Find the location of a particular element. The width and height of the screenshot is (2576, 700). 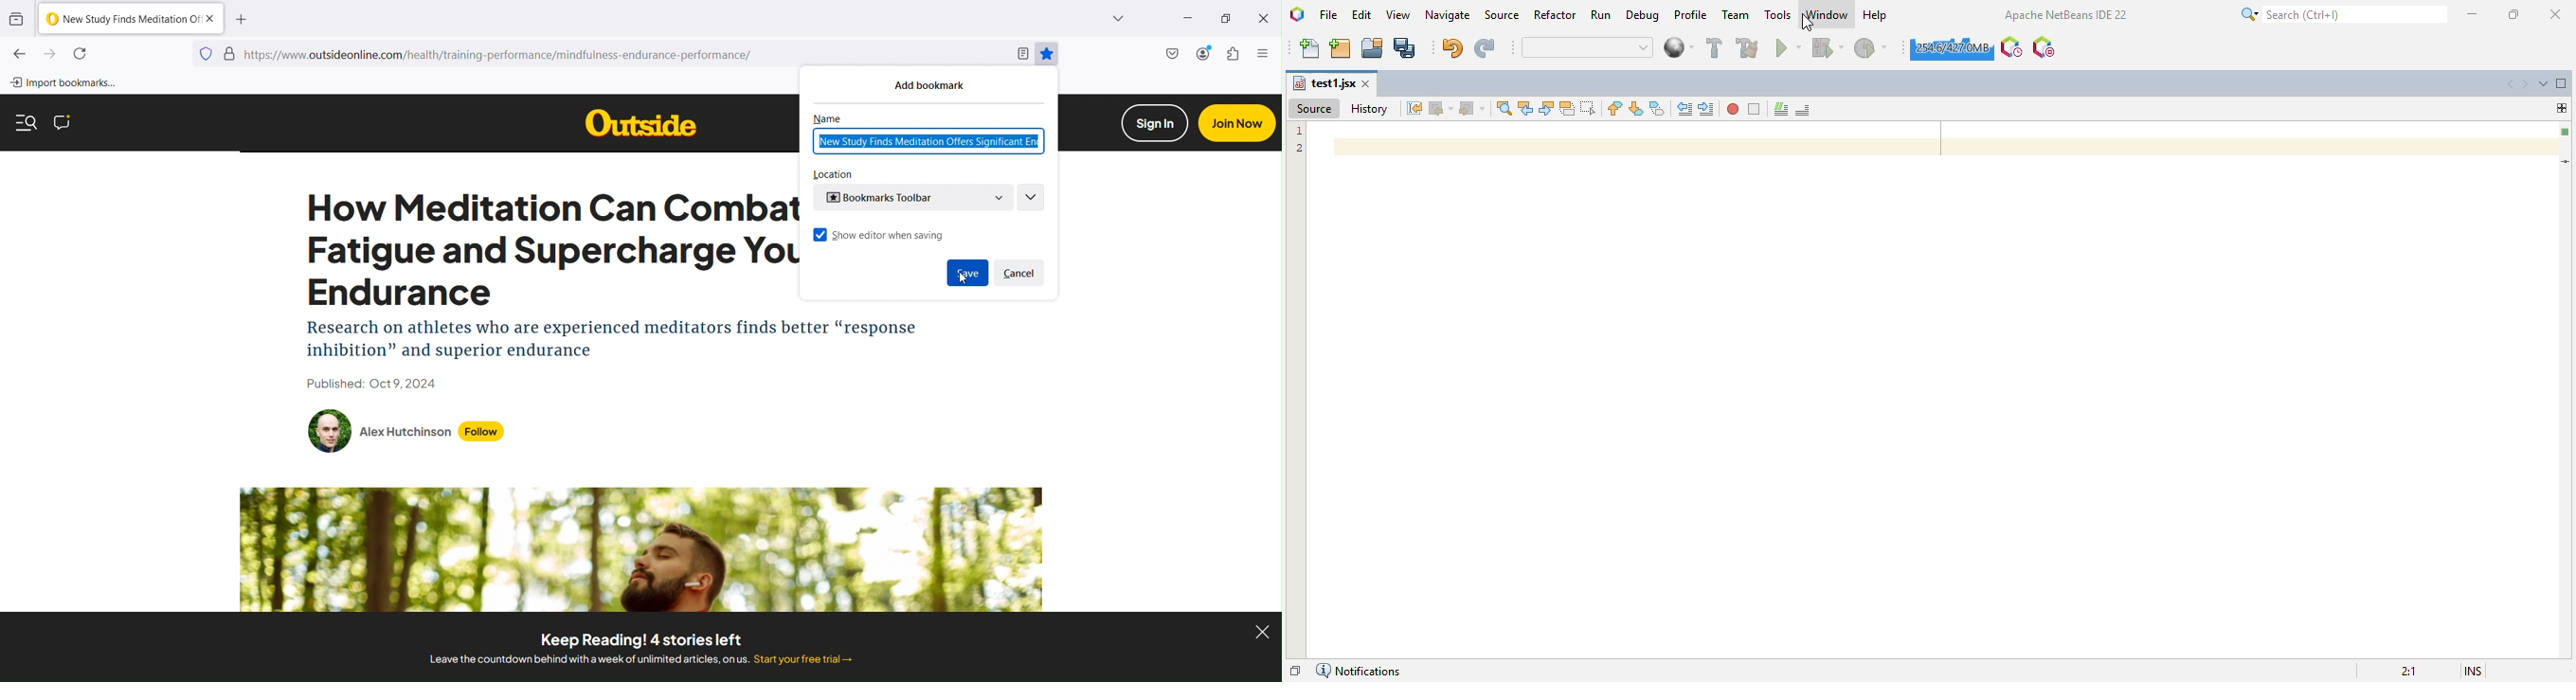

Type Bookmark Name is located at coordinates (928, 141).